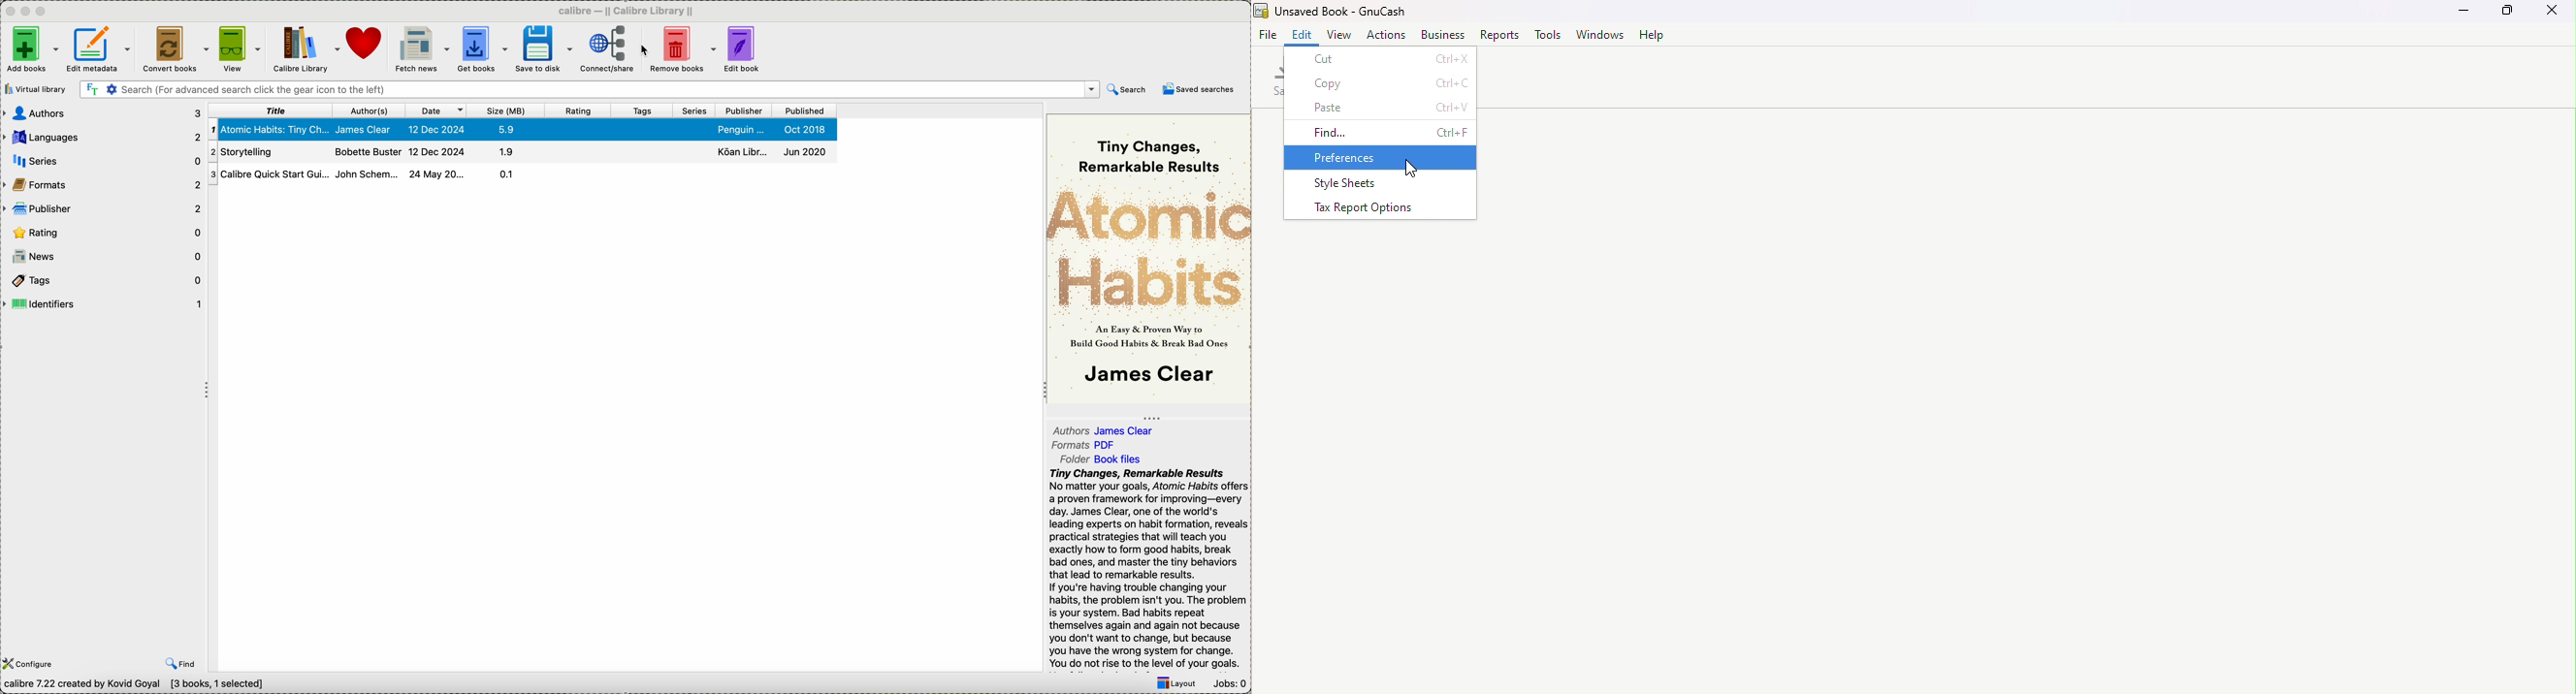  I want to click on View, so click(1340, 34).